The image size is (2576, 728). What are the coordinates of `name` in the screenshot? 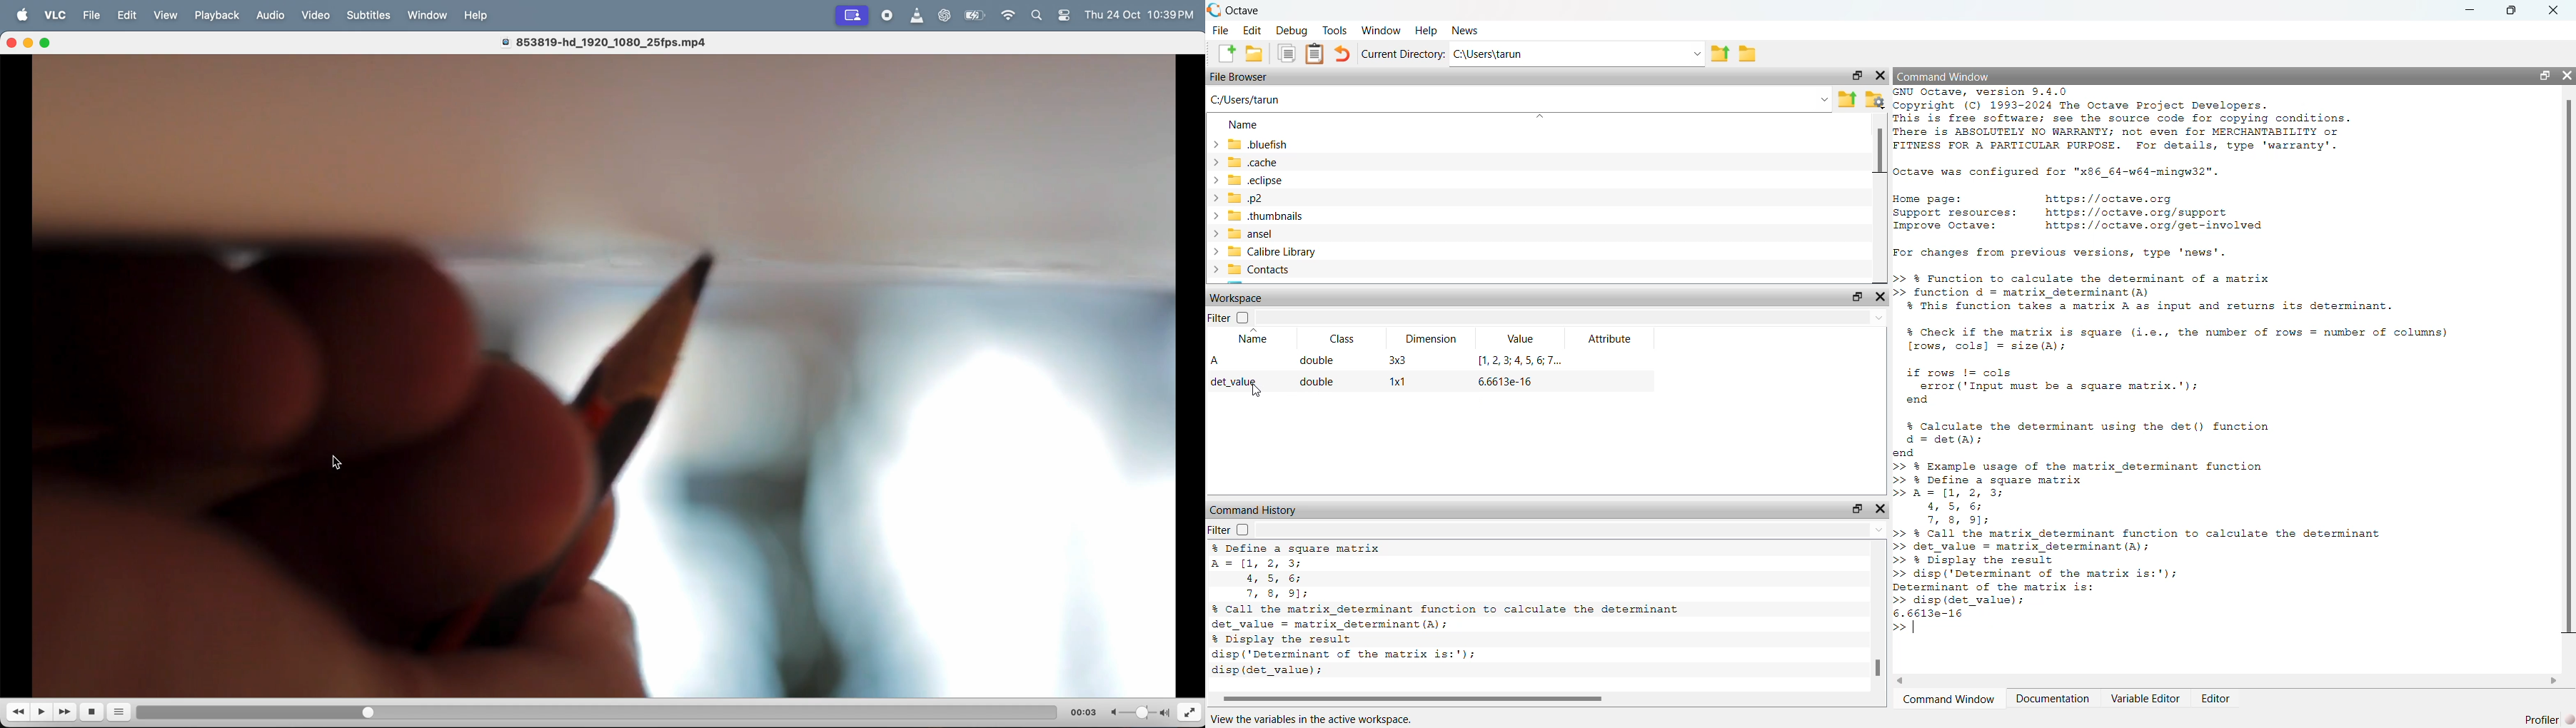 It's located at (1251, 339).